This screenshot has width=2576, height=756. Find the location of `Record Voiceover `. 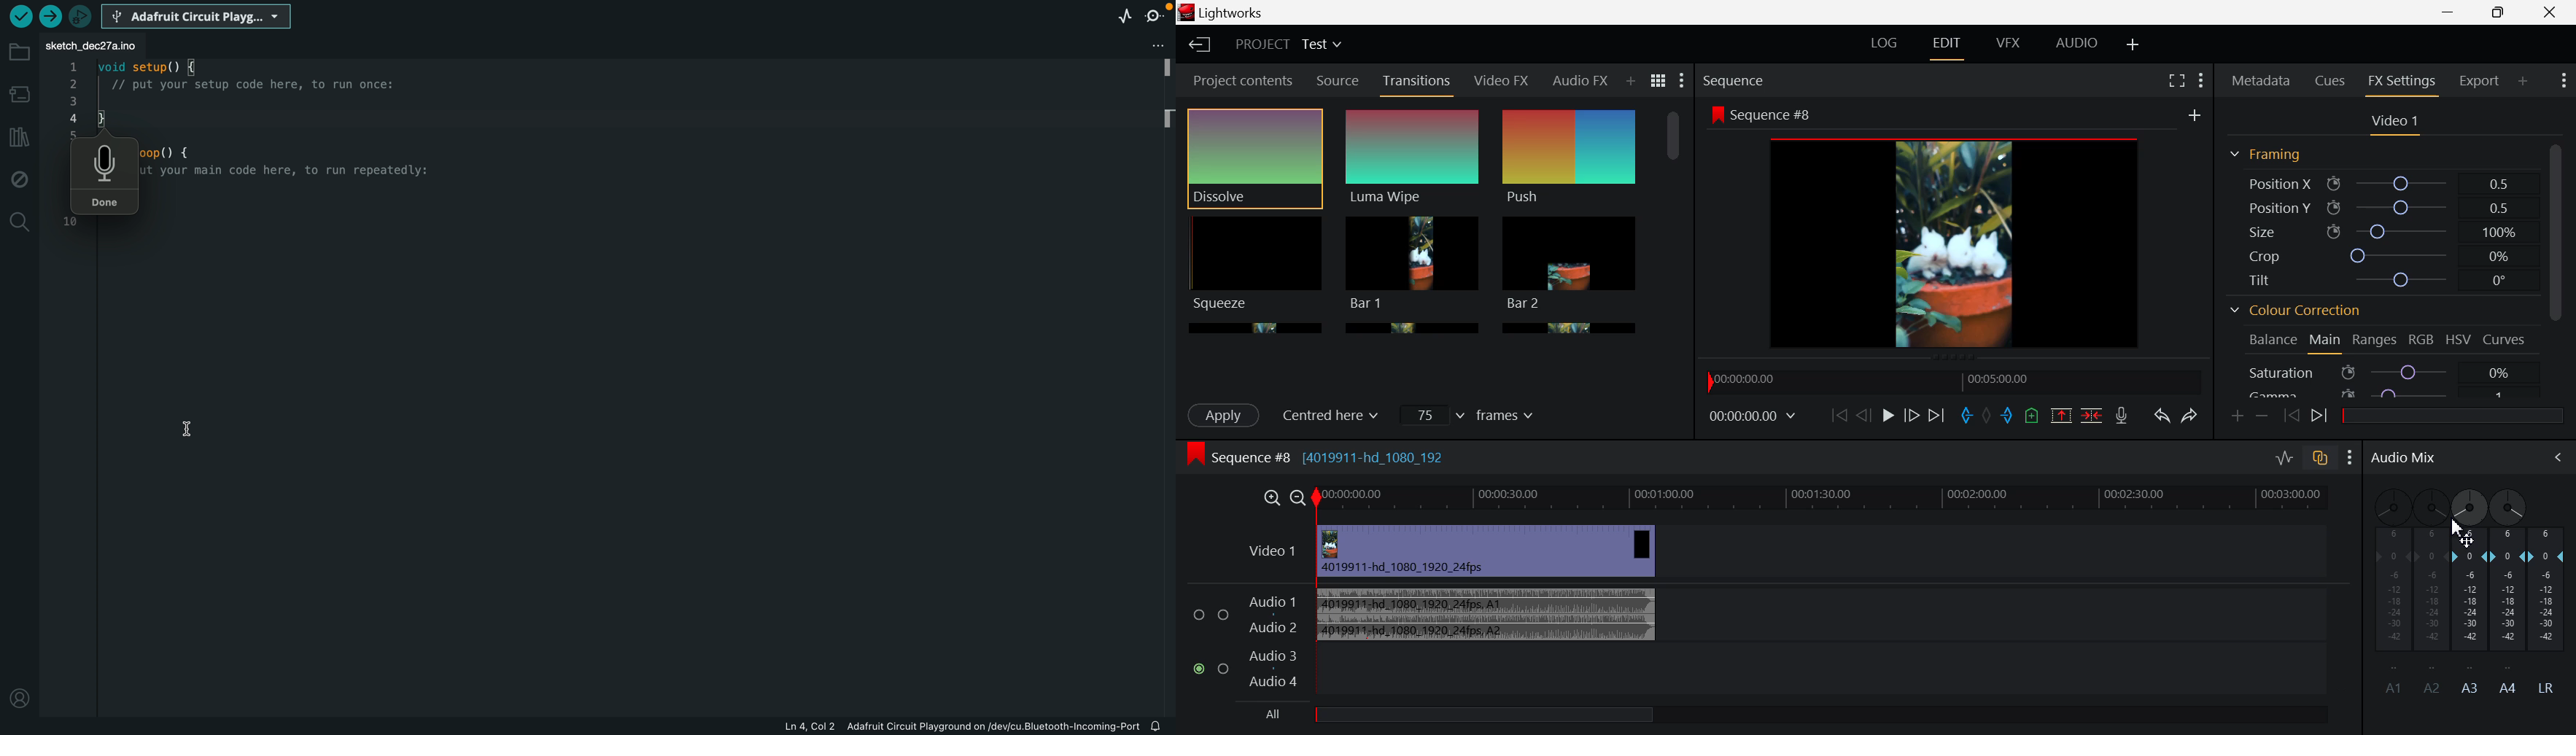

Record Voiceover  is located at coordinates (2121, 415).